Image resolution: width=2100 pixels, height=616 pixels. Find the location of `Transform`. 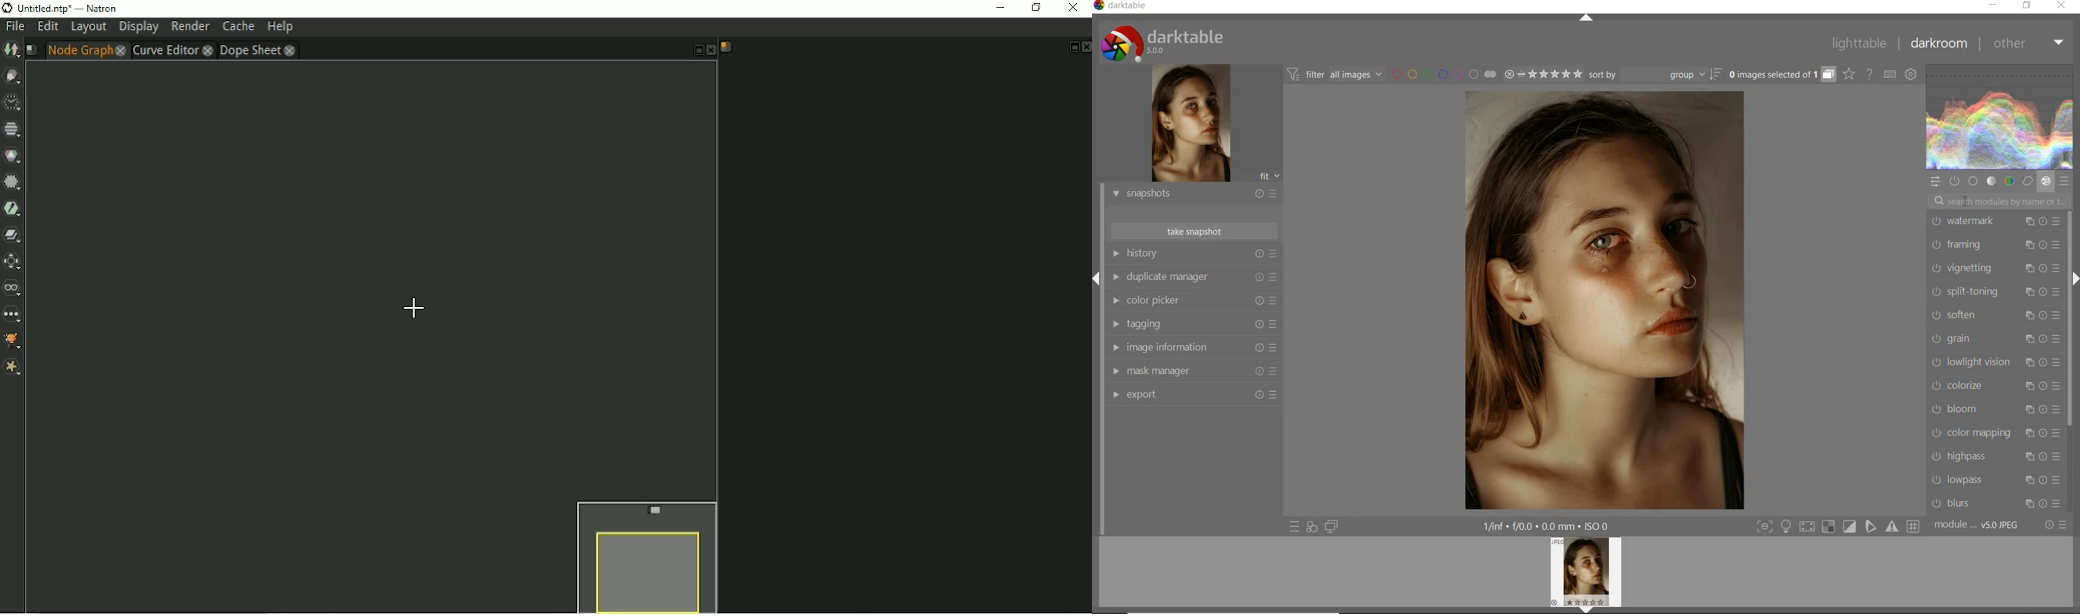

Transform is located at coordinates (13, 261).